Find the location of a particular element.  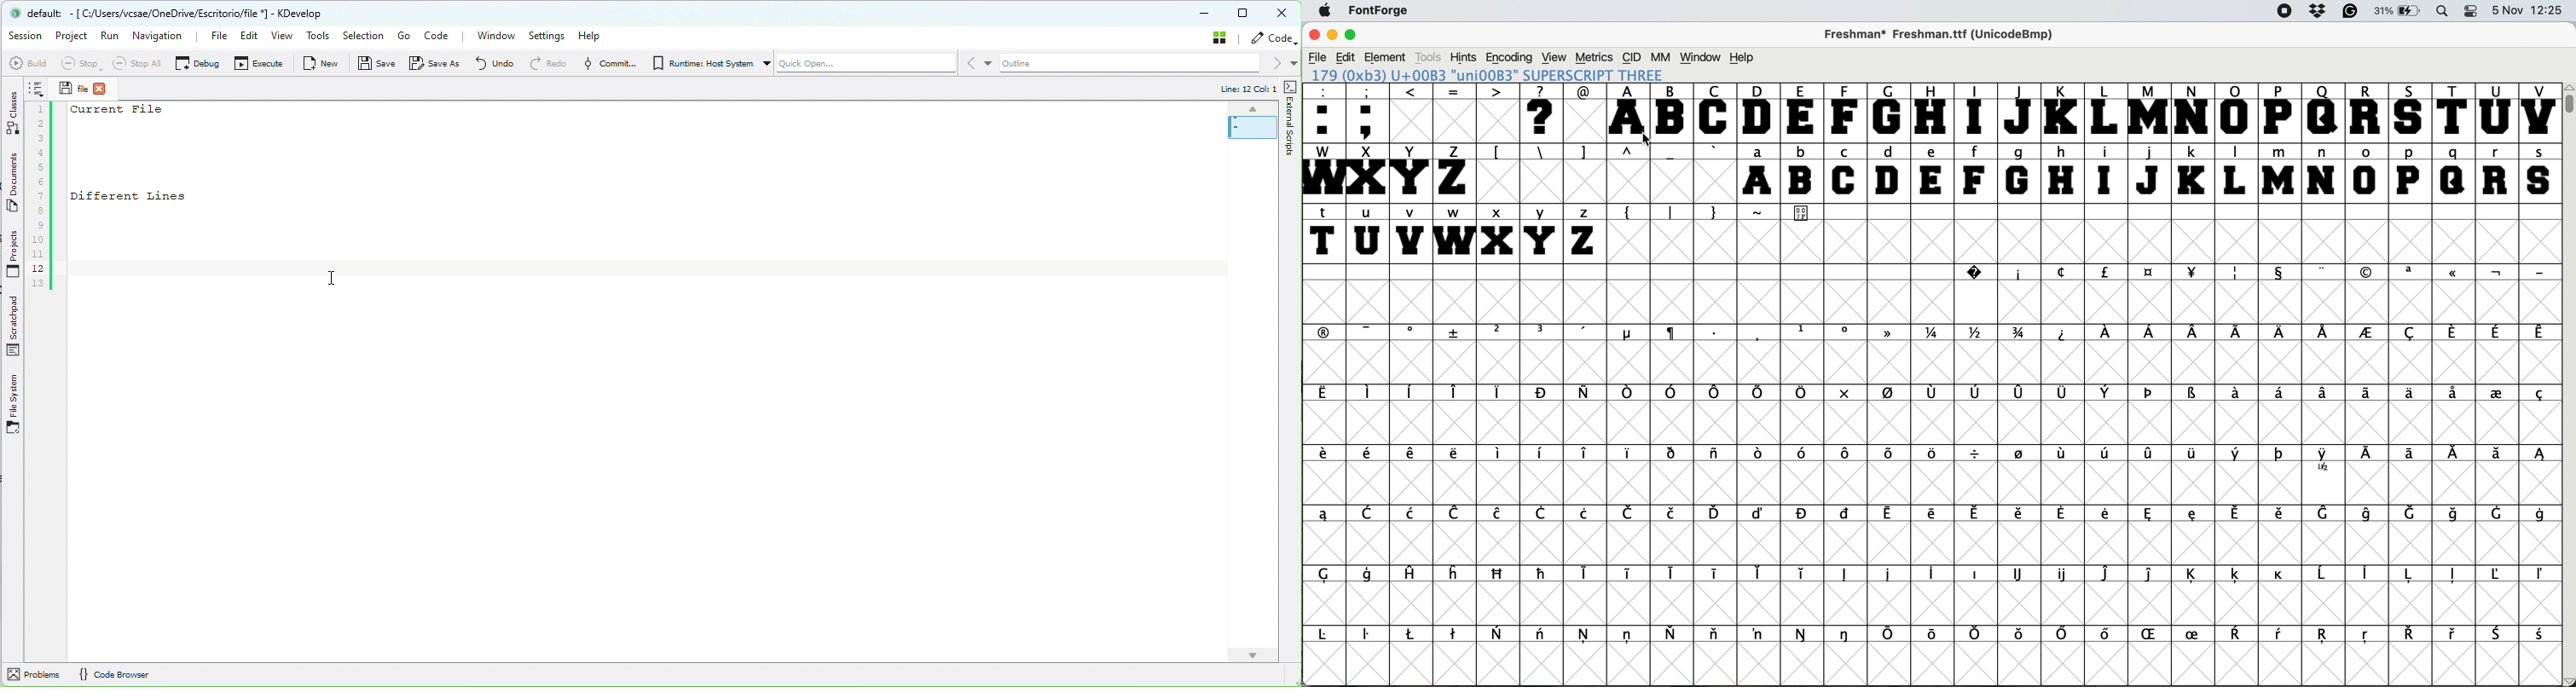

U is located at coordinates (2496, 113).